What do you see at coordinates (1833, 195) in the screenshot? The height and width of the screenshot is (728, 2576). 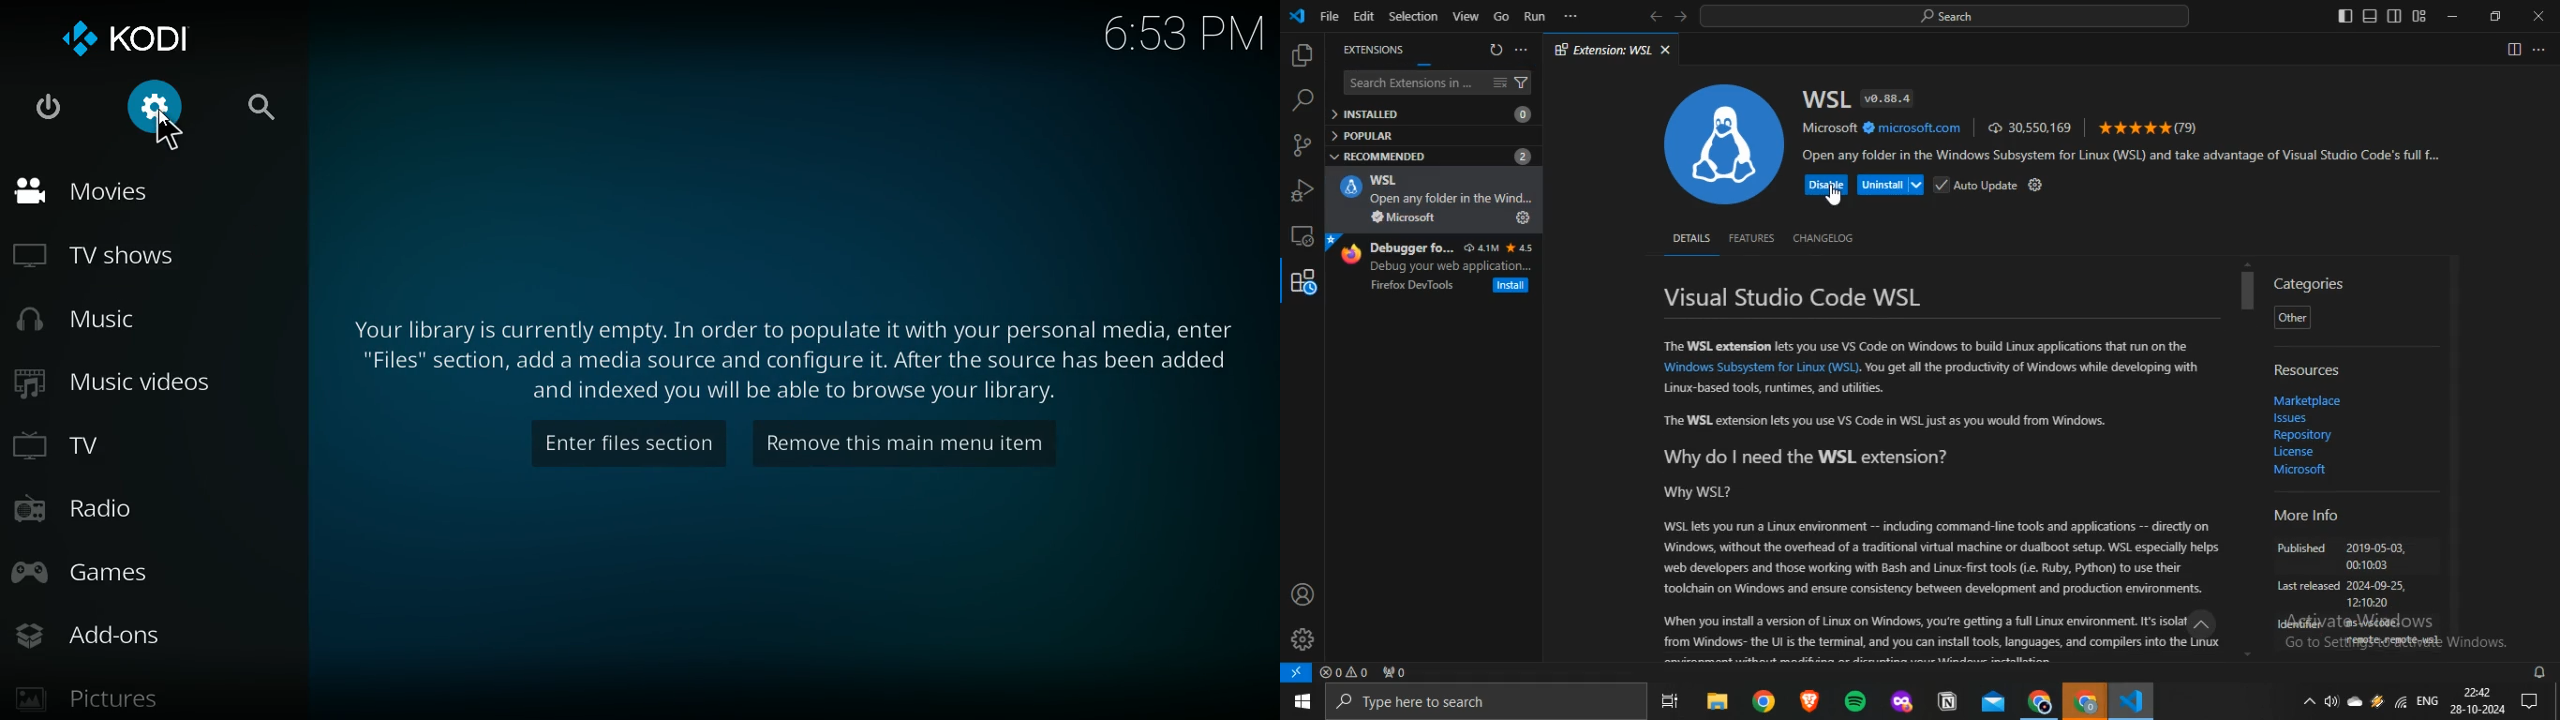 I see `cursor` at bounding box center [1833, 195].